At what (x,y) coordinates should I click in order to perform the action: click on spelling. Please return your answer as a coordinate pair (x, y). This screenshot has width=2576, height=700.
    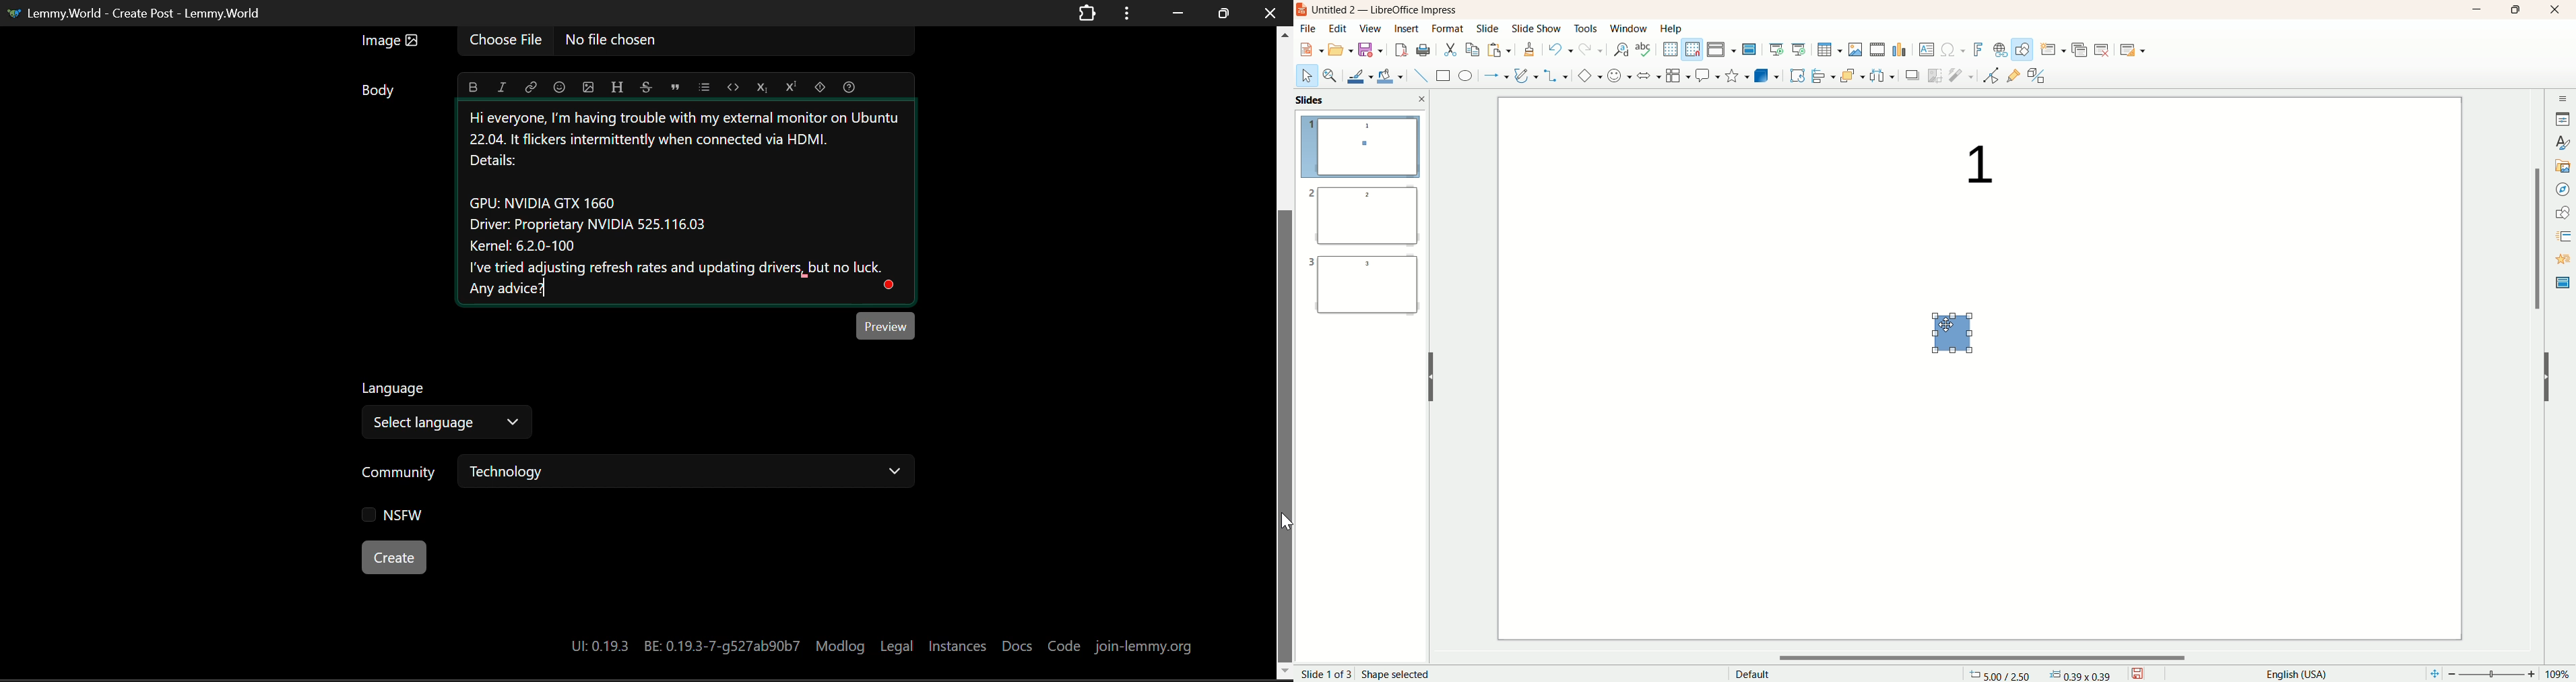
    Looking at the image, I should click on (1644, 49).